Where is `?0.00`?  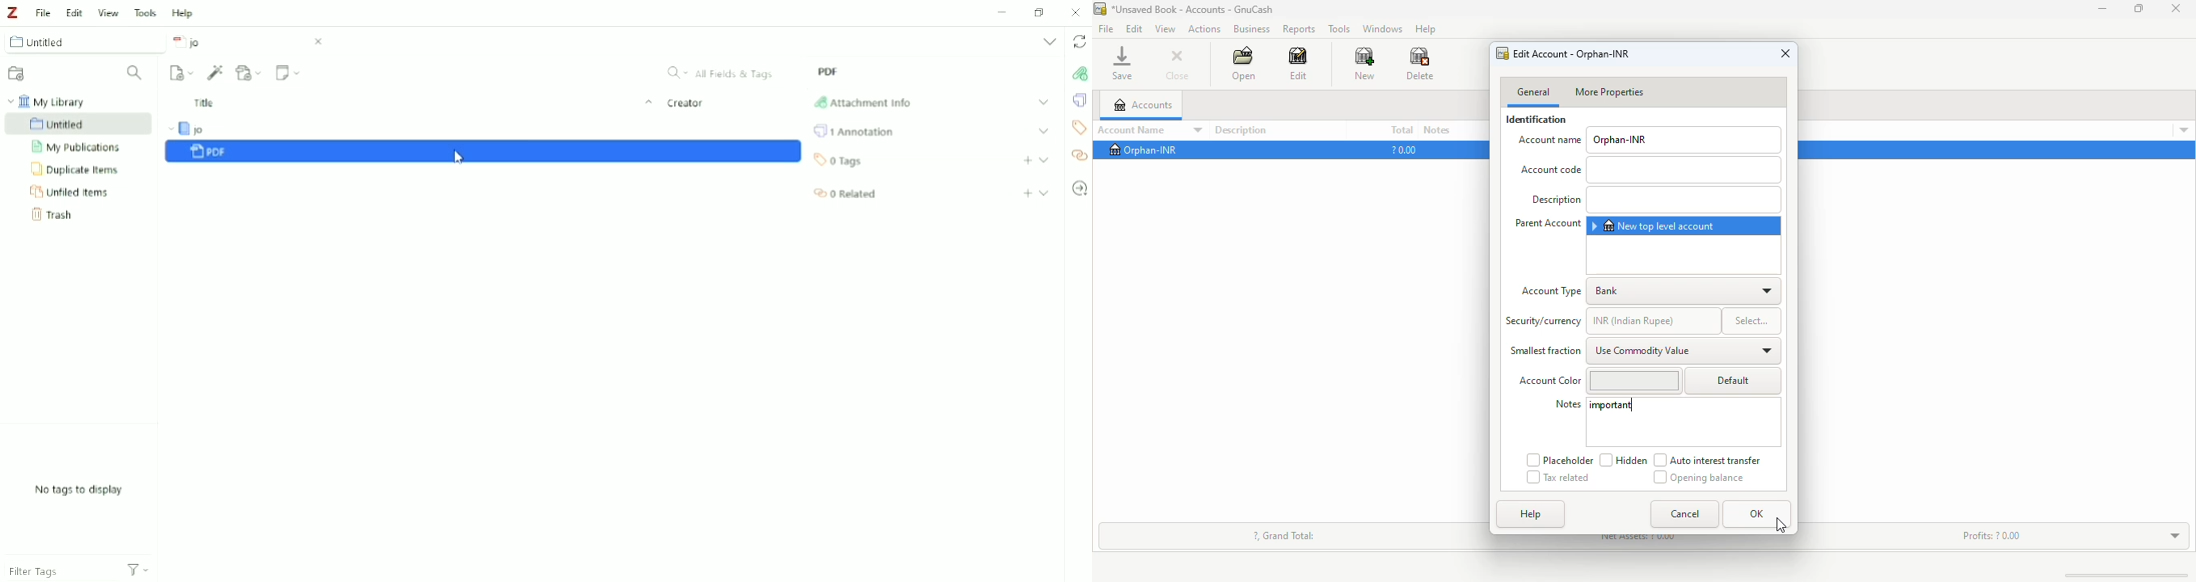
?0.00 is located at coordinates (1404, 149).